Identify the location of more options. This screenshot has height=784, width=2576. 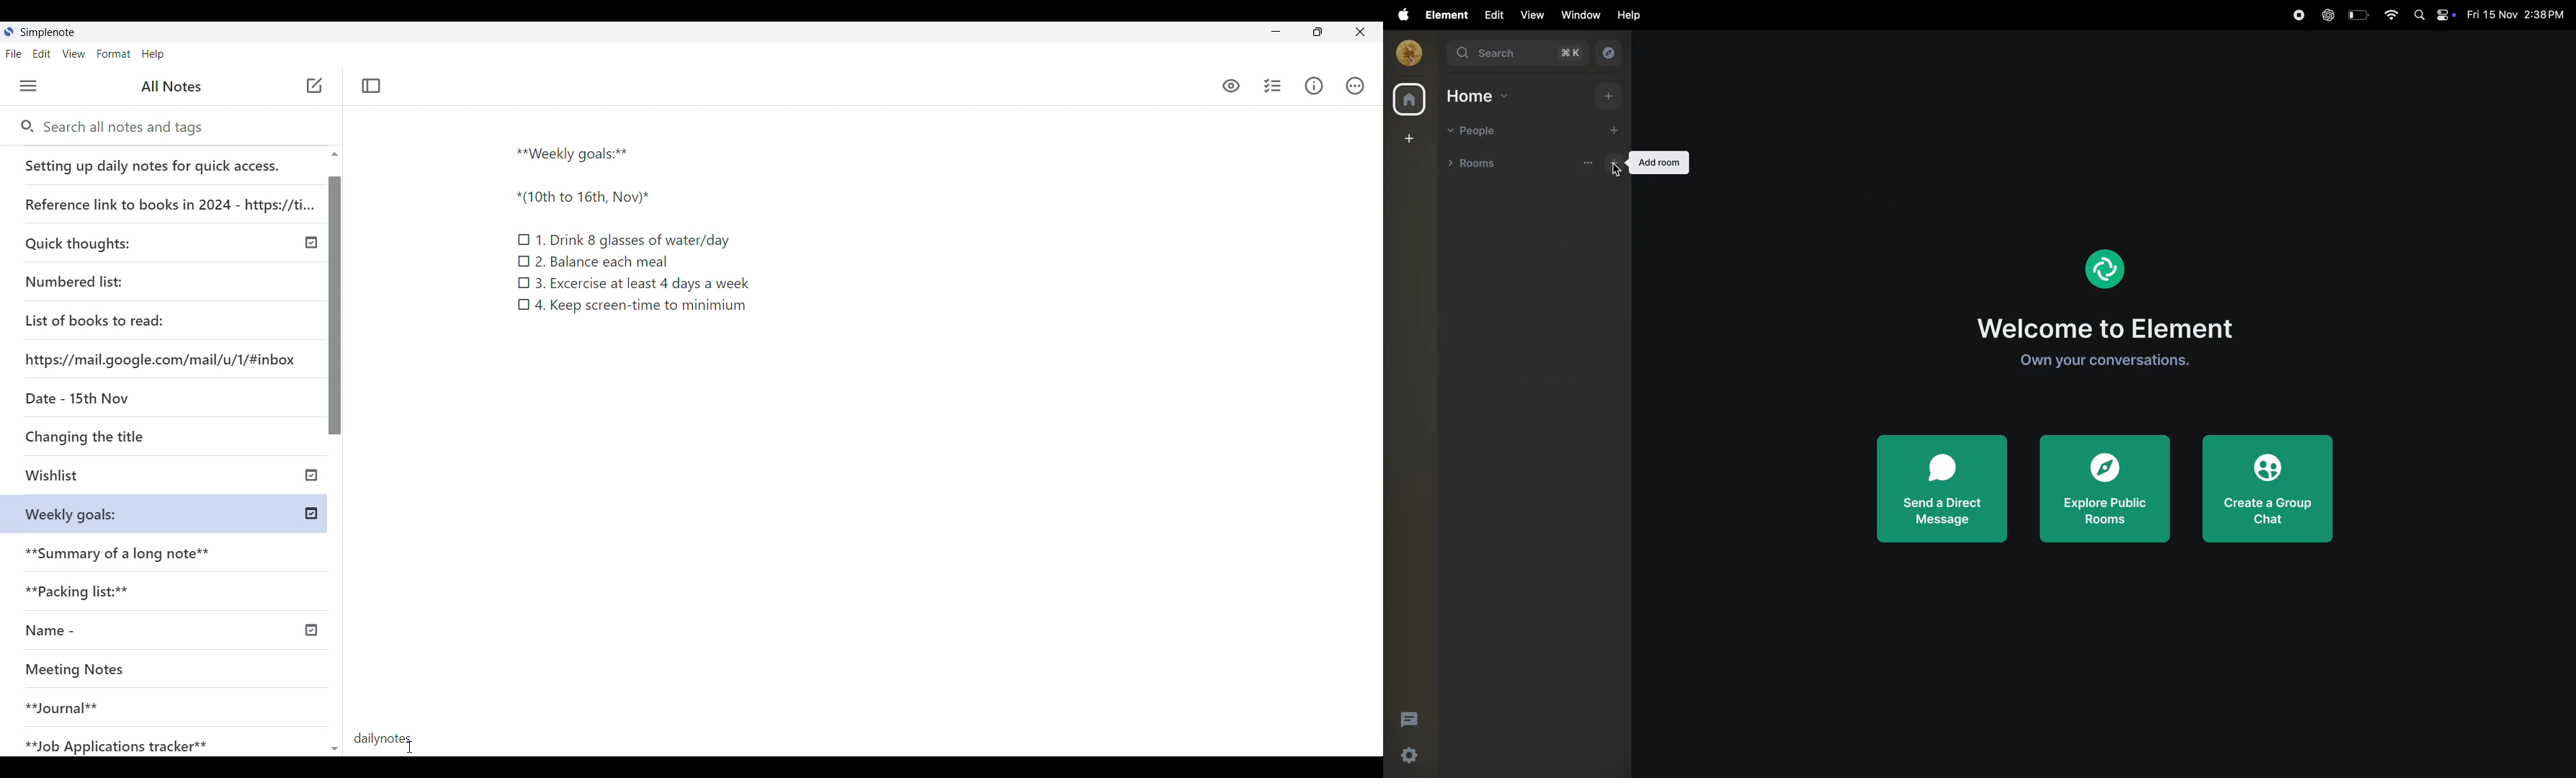
(1588, 164).